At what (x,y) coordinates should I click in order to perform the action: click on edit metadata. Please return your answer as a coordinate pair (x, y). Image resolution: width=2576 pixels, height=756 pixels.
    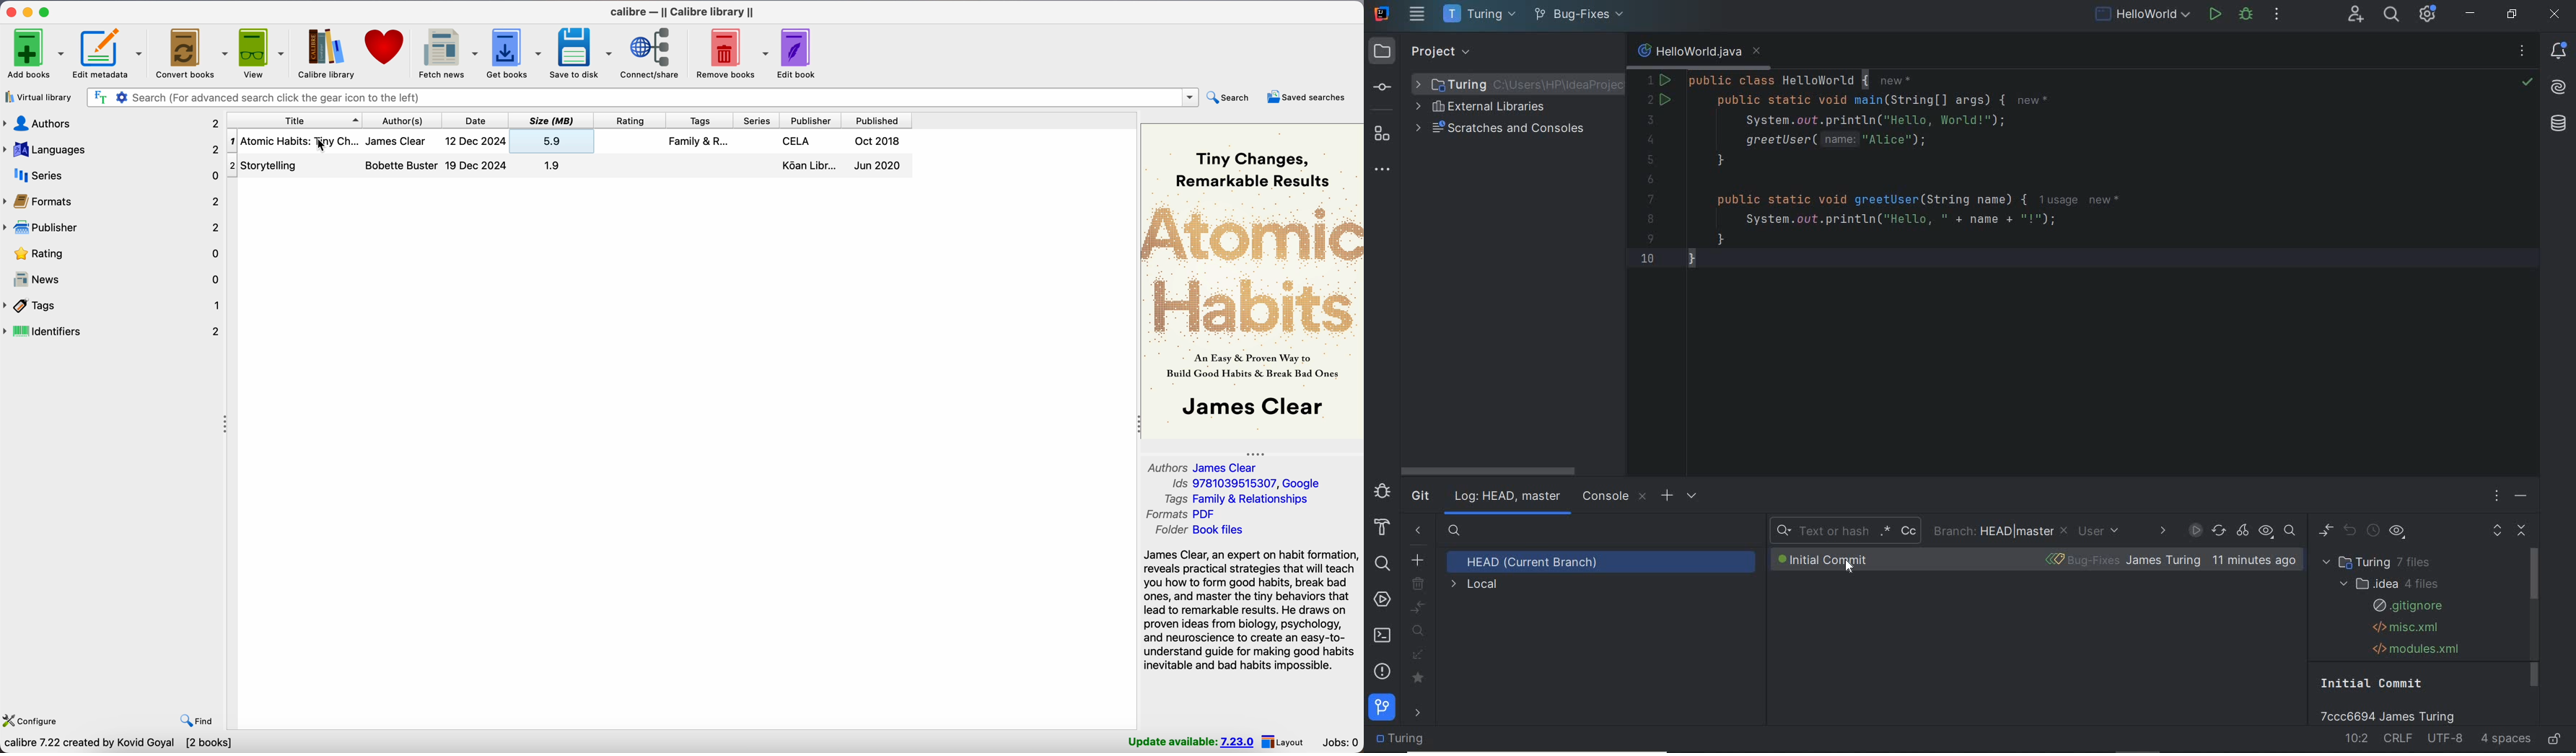
    Looking at the image, I should click on (108, 54).